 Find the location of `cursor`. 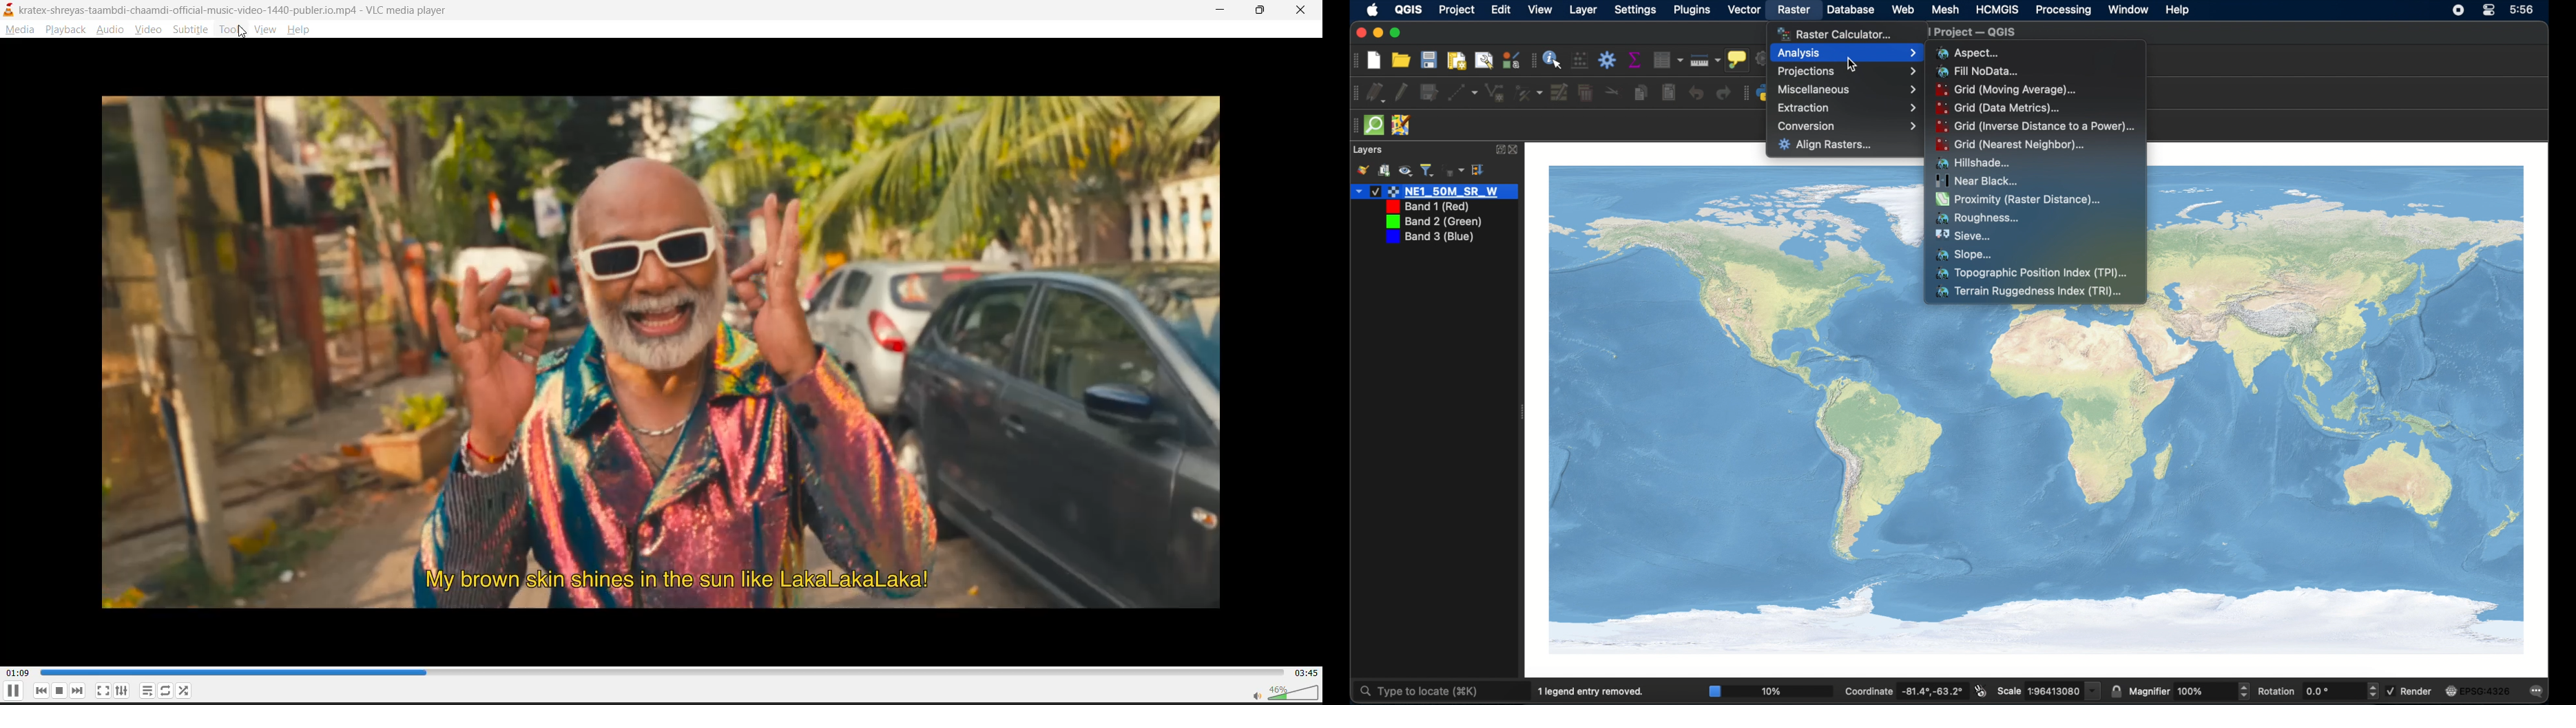

cursor is located at coordinates (242, 36).